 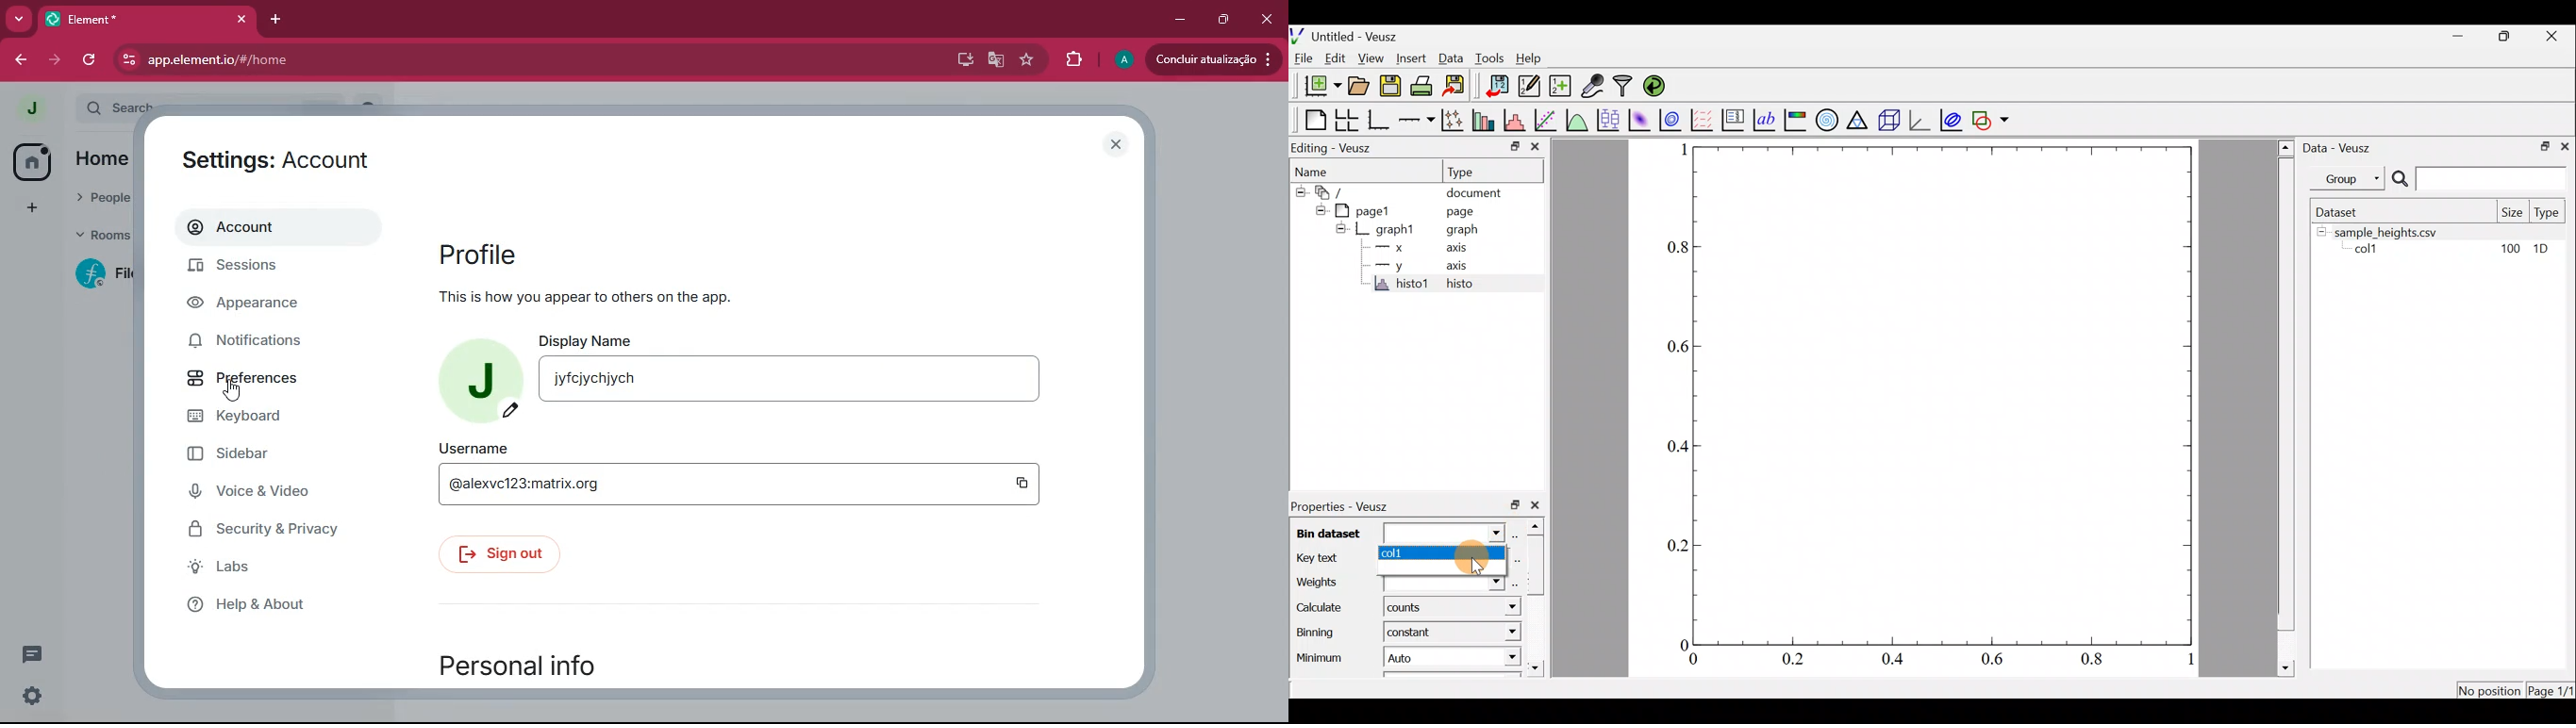 What do you see at coordinates (116, 107) in the screenshot?
I see `search bar` at bounding box center [116, 107].